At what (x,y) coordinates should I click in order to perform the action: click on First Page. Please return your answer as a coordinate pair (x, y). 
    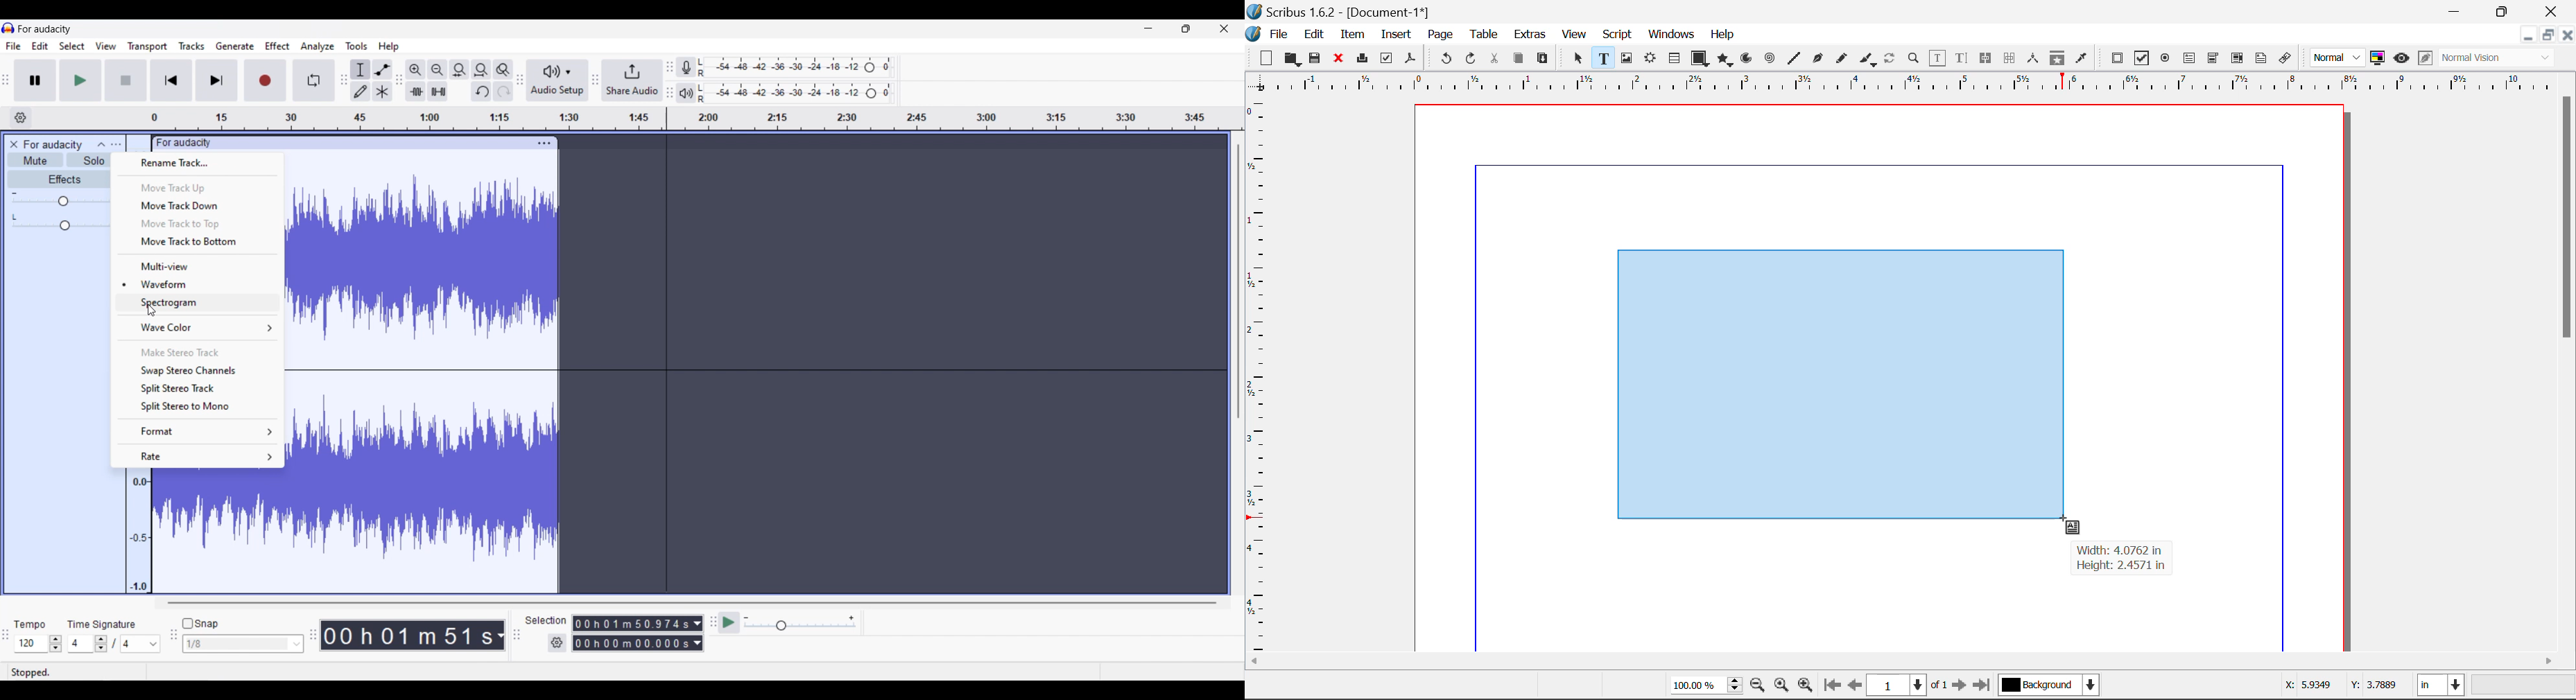
    Looking at the image, I should click on (1832, 687).